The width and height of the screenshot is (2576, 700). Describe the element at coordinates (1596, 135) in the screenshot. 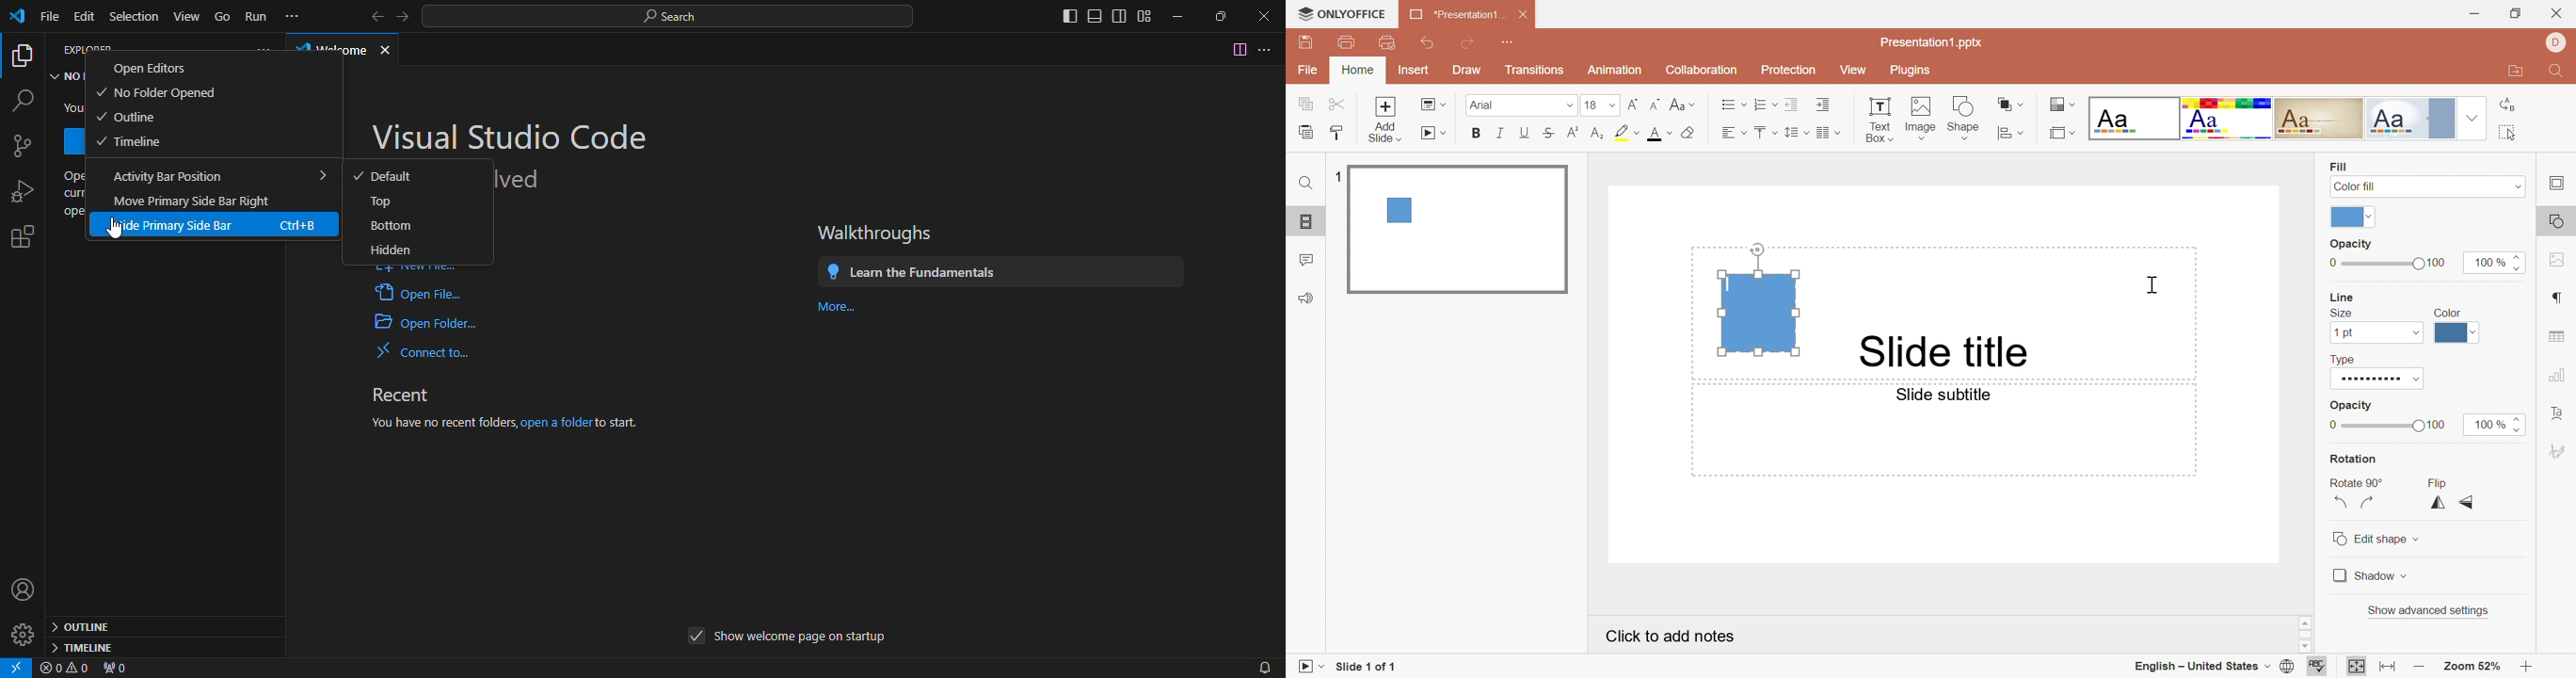

I see `Subscript` at that location.